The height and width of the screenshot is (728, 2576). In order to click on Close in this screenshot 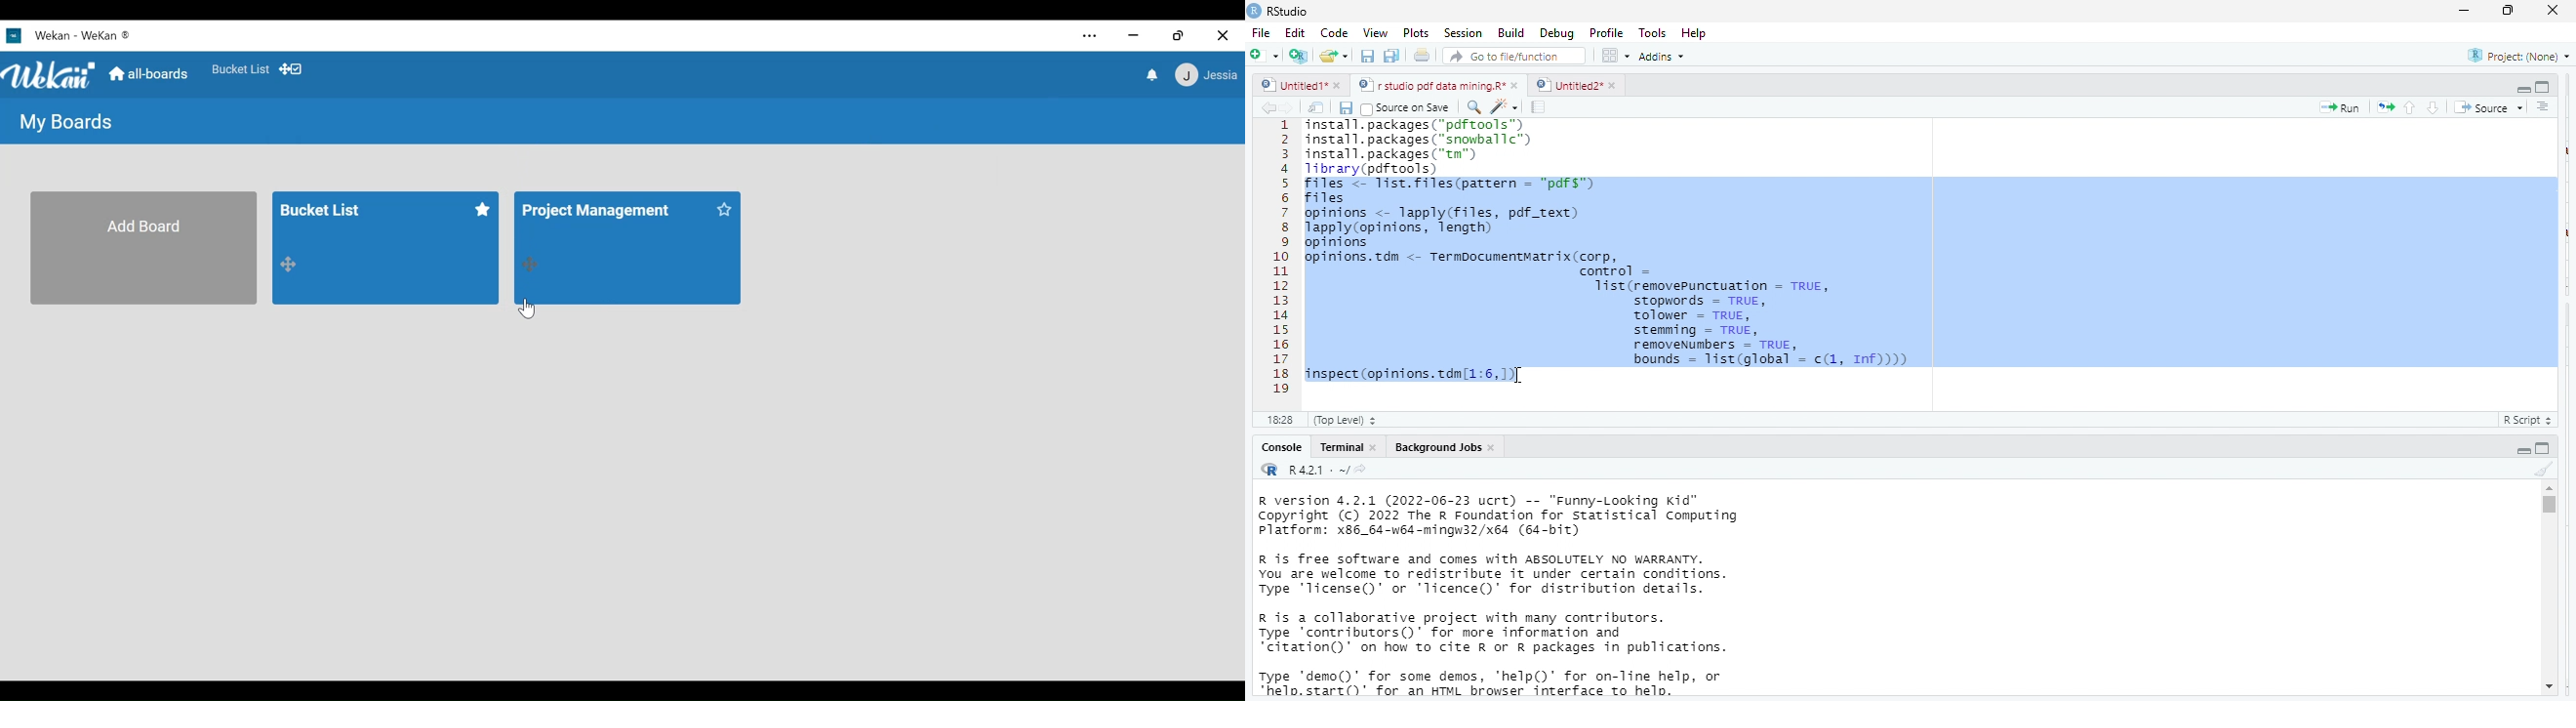, I will do `click(1223, 35)`.